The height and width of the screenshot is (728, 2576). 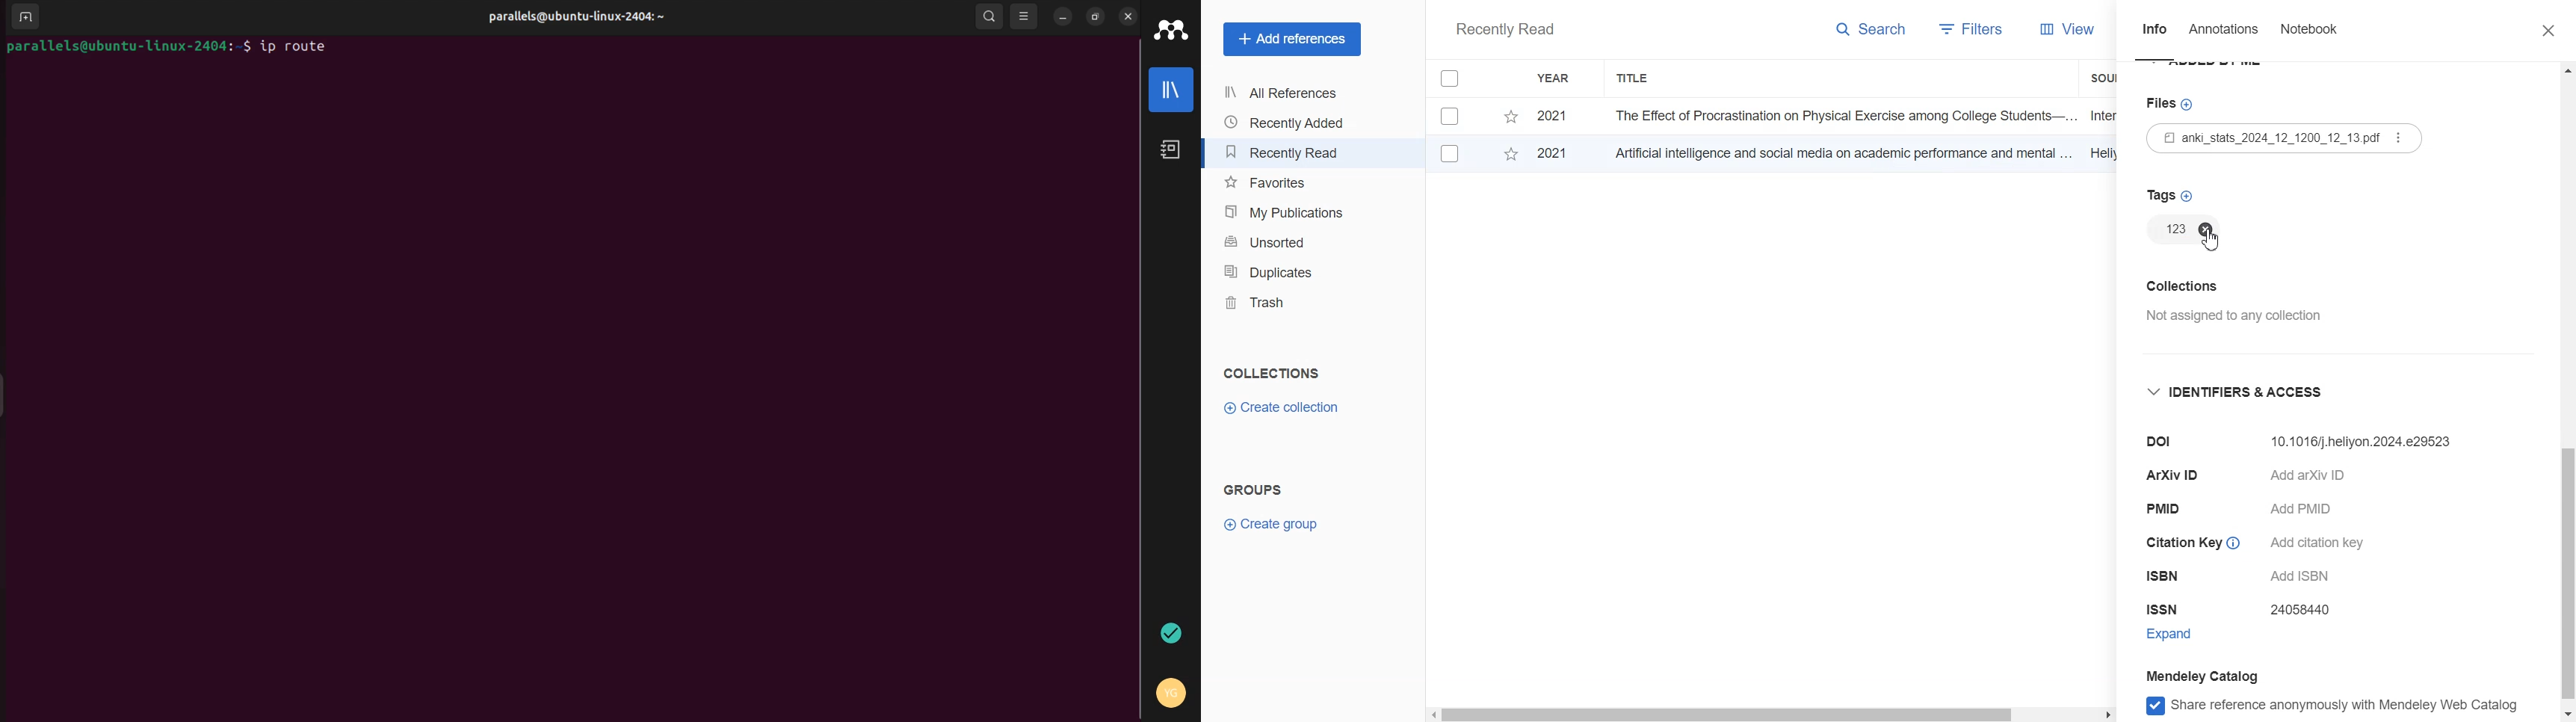 I want to click on Artificial intelligence and social media on academic performance and mental ..., so click(x=1841, y=152).